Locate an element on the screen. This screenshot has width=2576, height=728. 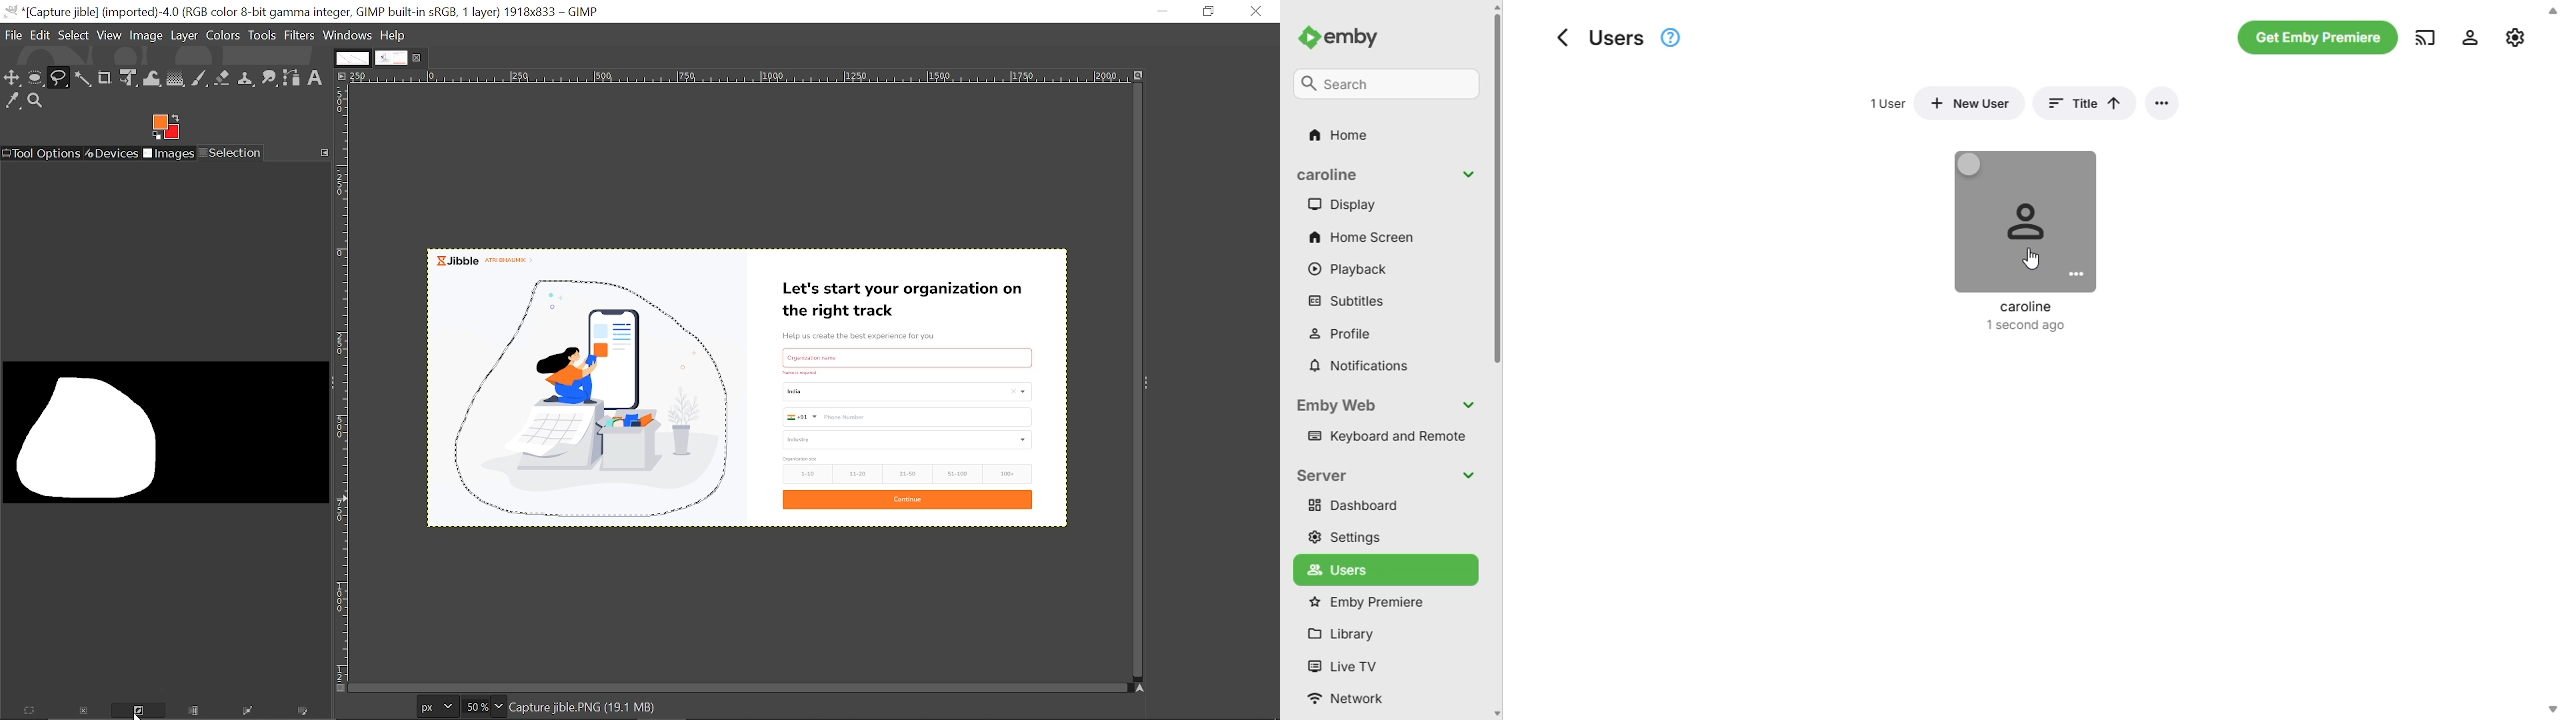
Vertical label is located at coordinates (344, 384).